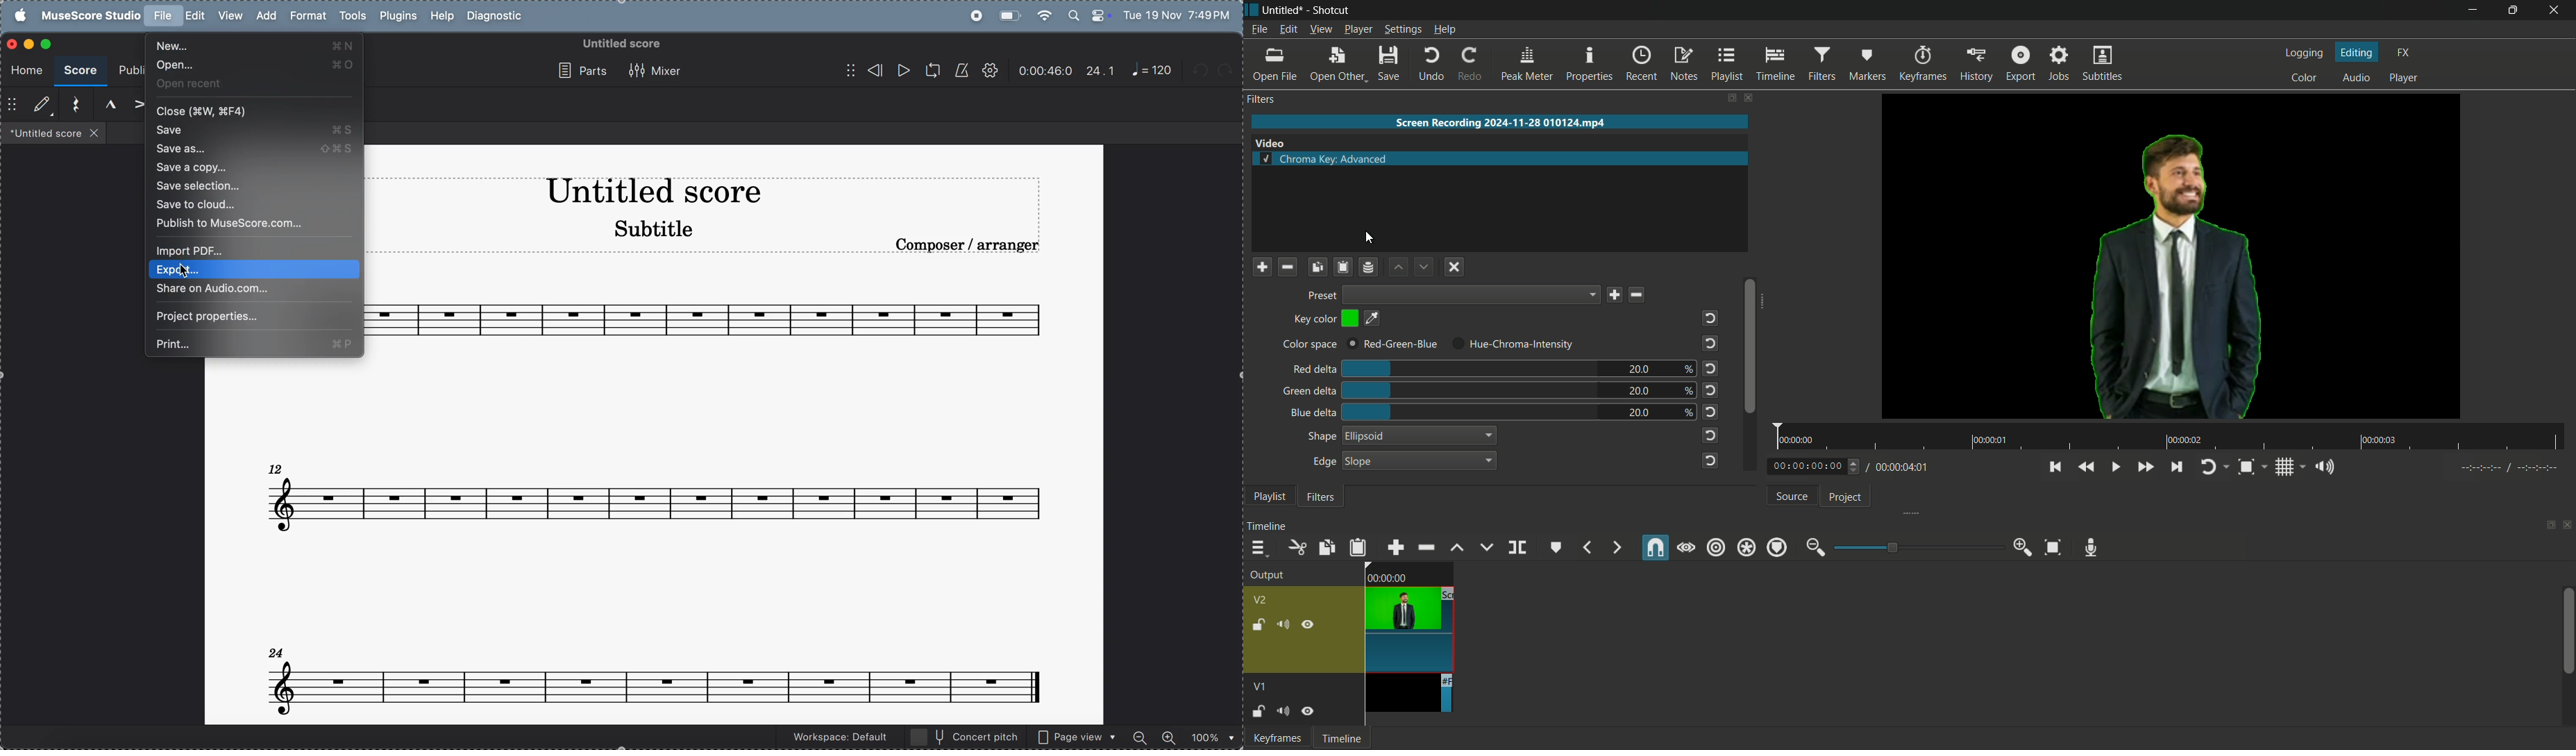 Image resolution: width=2576 pixels, height=756 pixels. What do you see at coordinates (12, 44) in the screenshot?
I see `closing` at bounding box center [12, 44].